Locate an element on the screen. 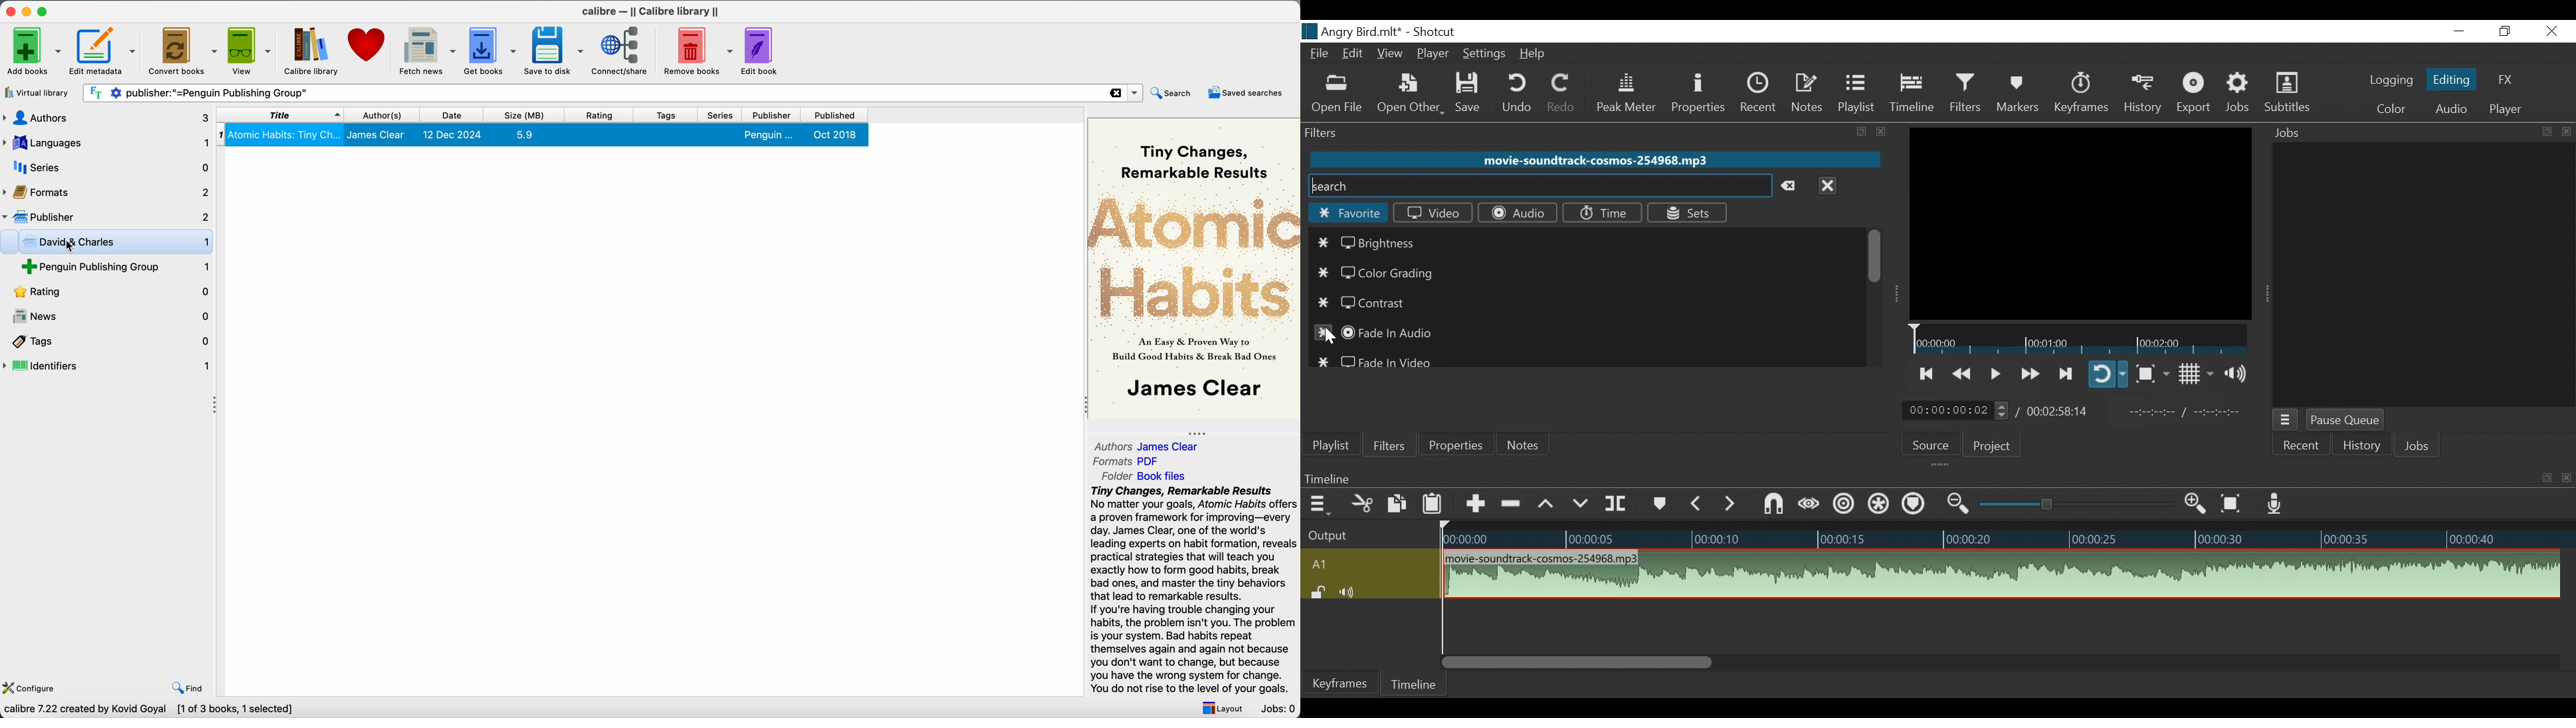 The width and height of the screenshot is (2576, 728). date is located at coordinates (457, 115).